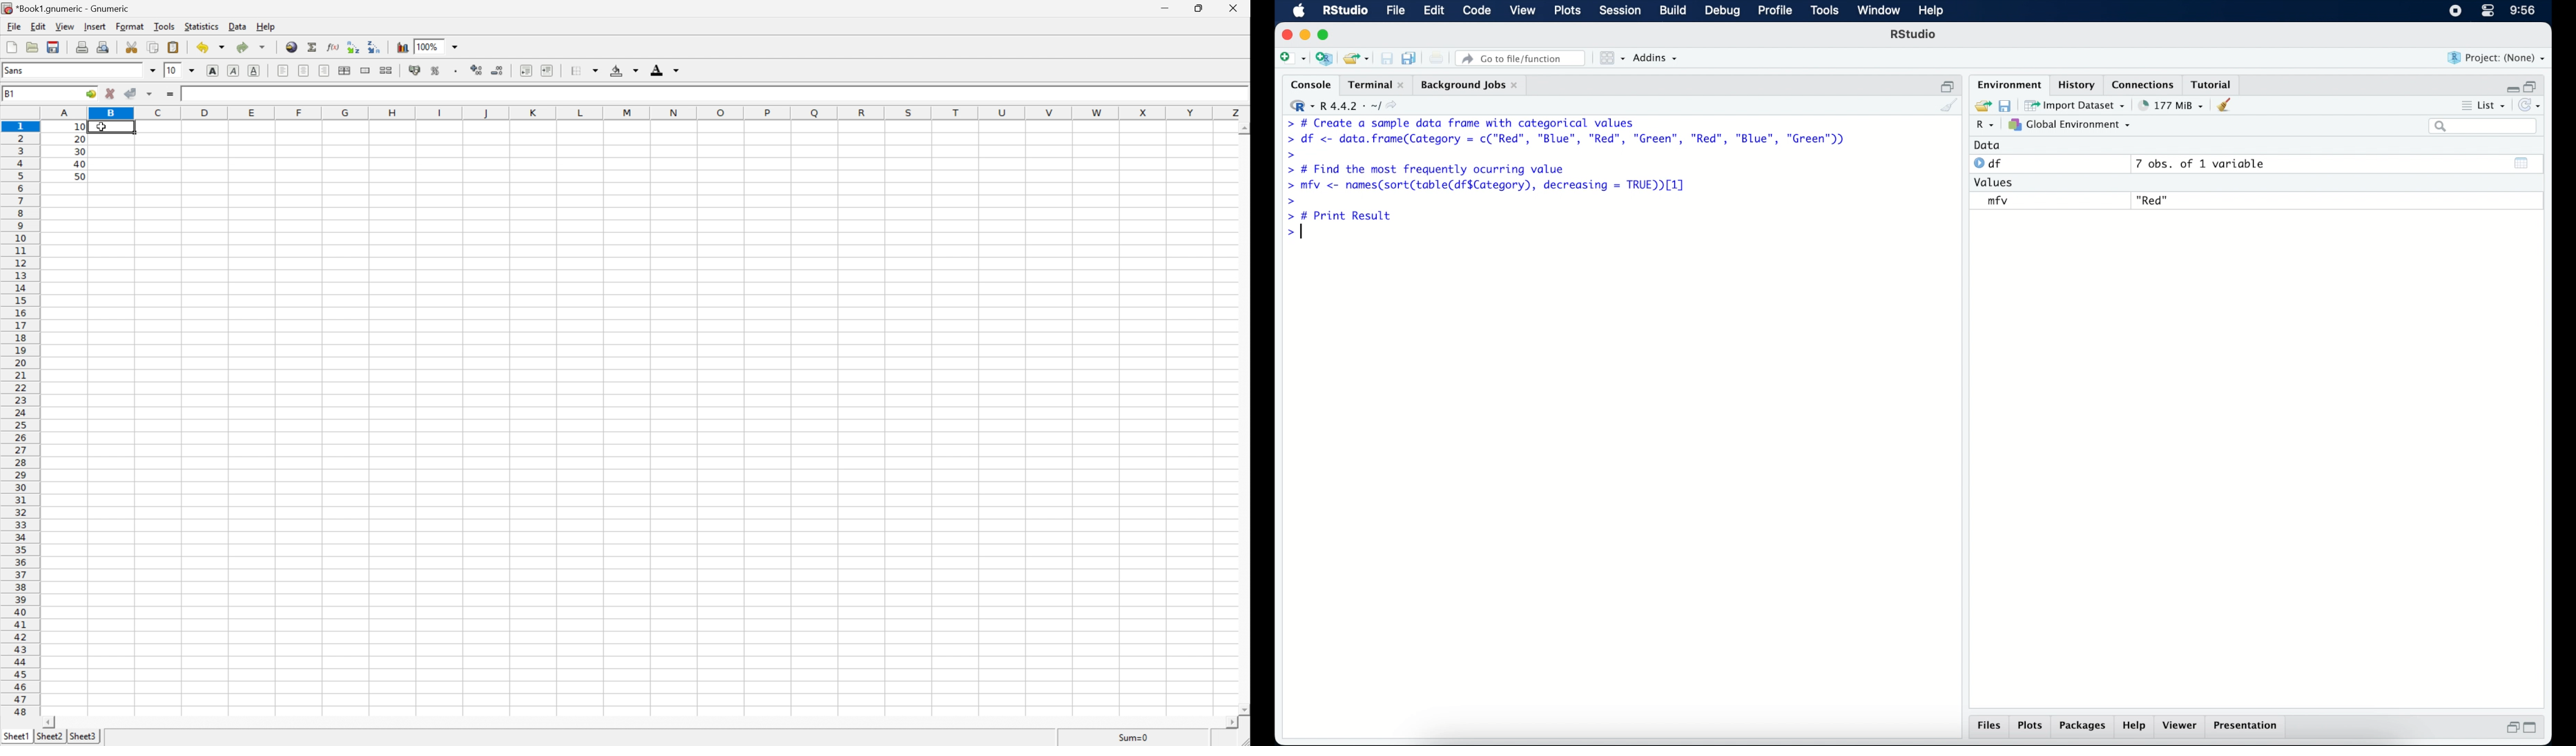 Image resolution: width=2576 pixels, height=756 pixels. Describe the element at coordinates (101, 127) in the screenshot. I see `Cursor` at that location.